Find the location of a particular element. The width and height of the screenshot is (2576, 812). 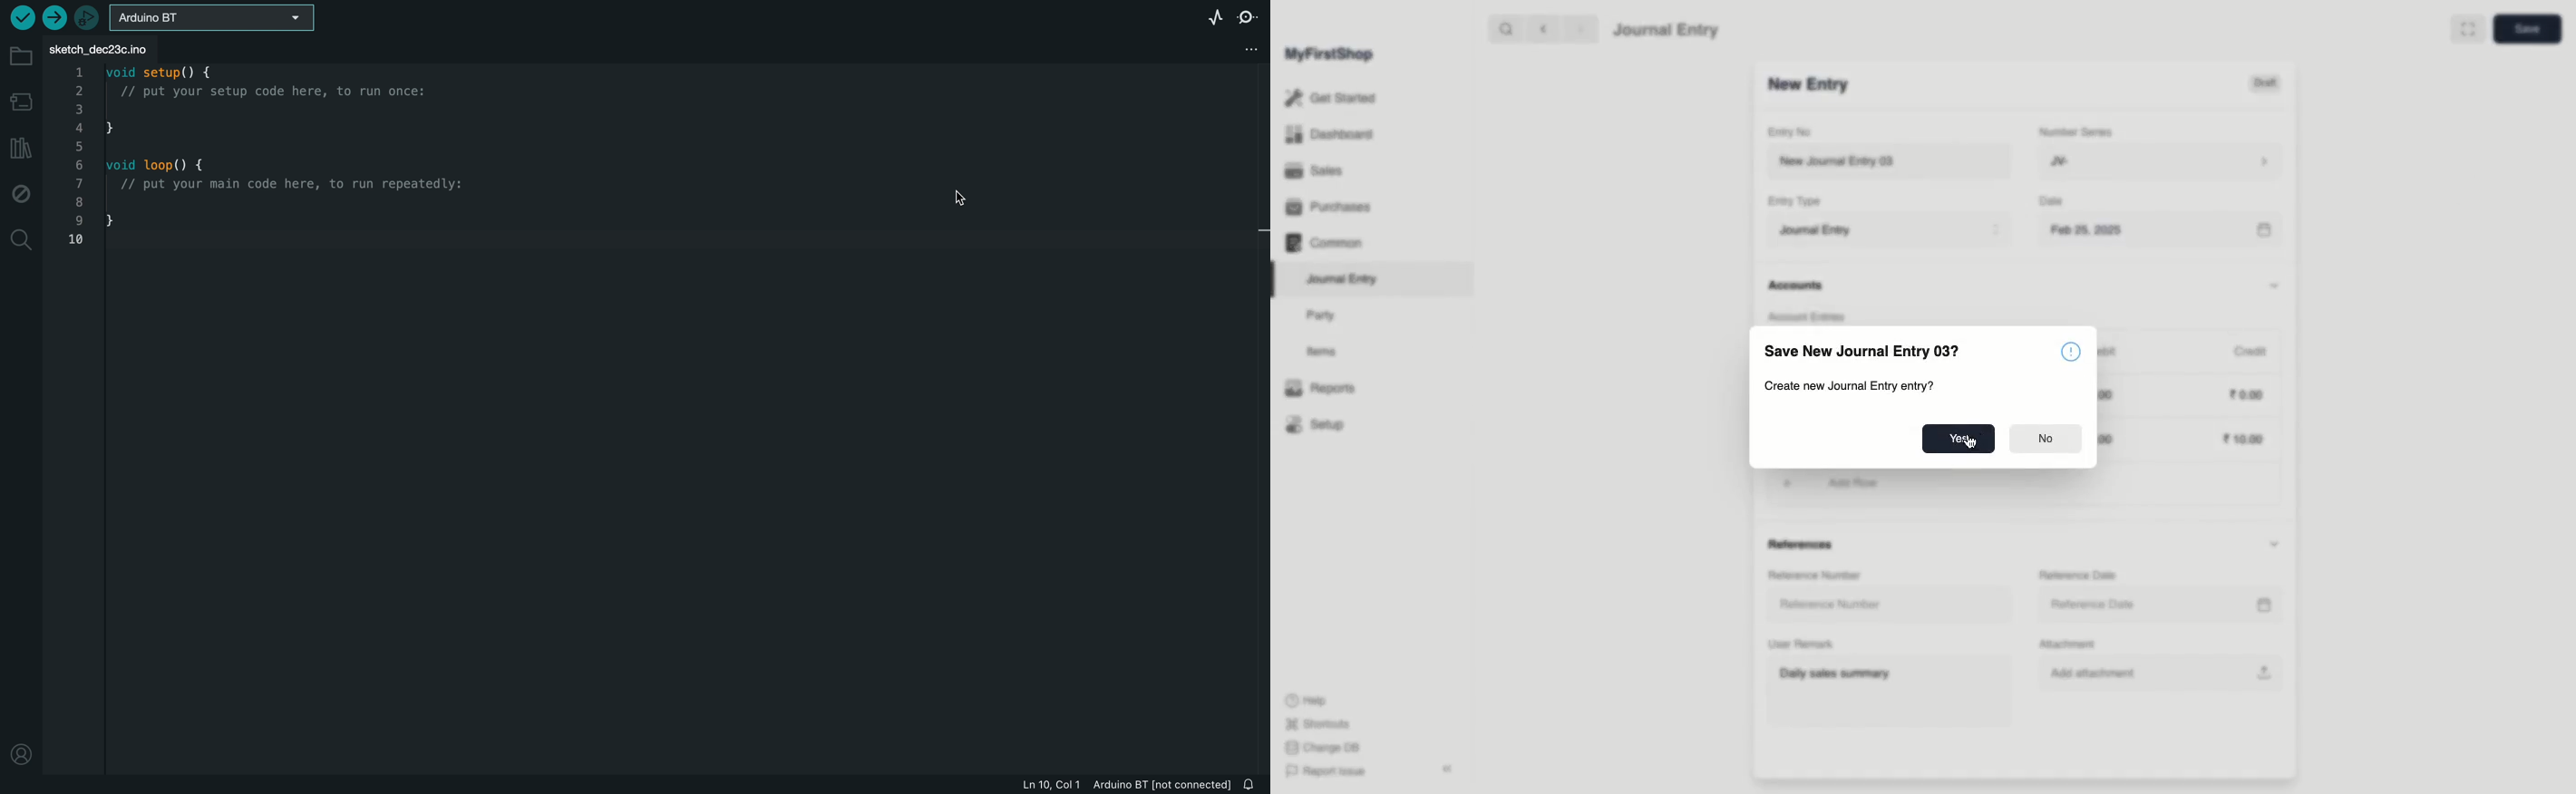

Sales is located at coordinates (1315, 172).